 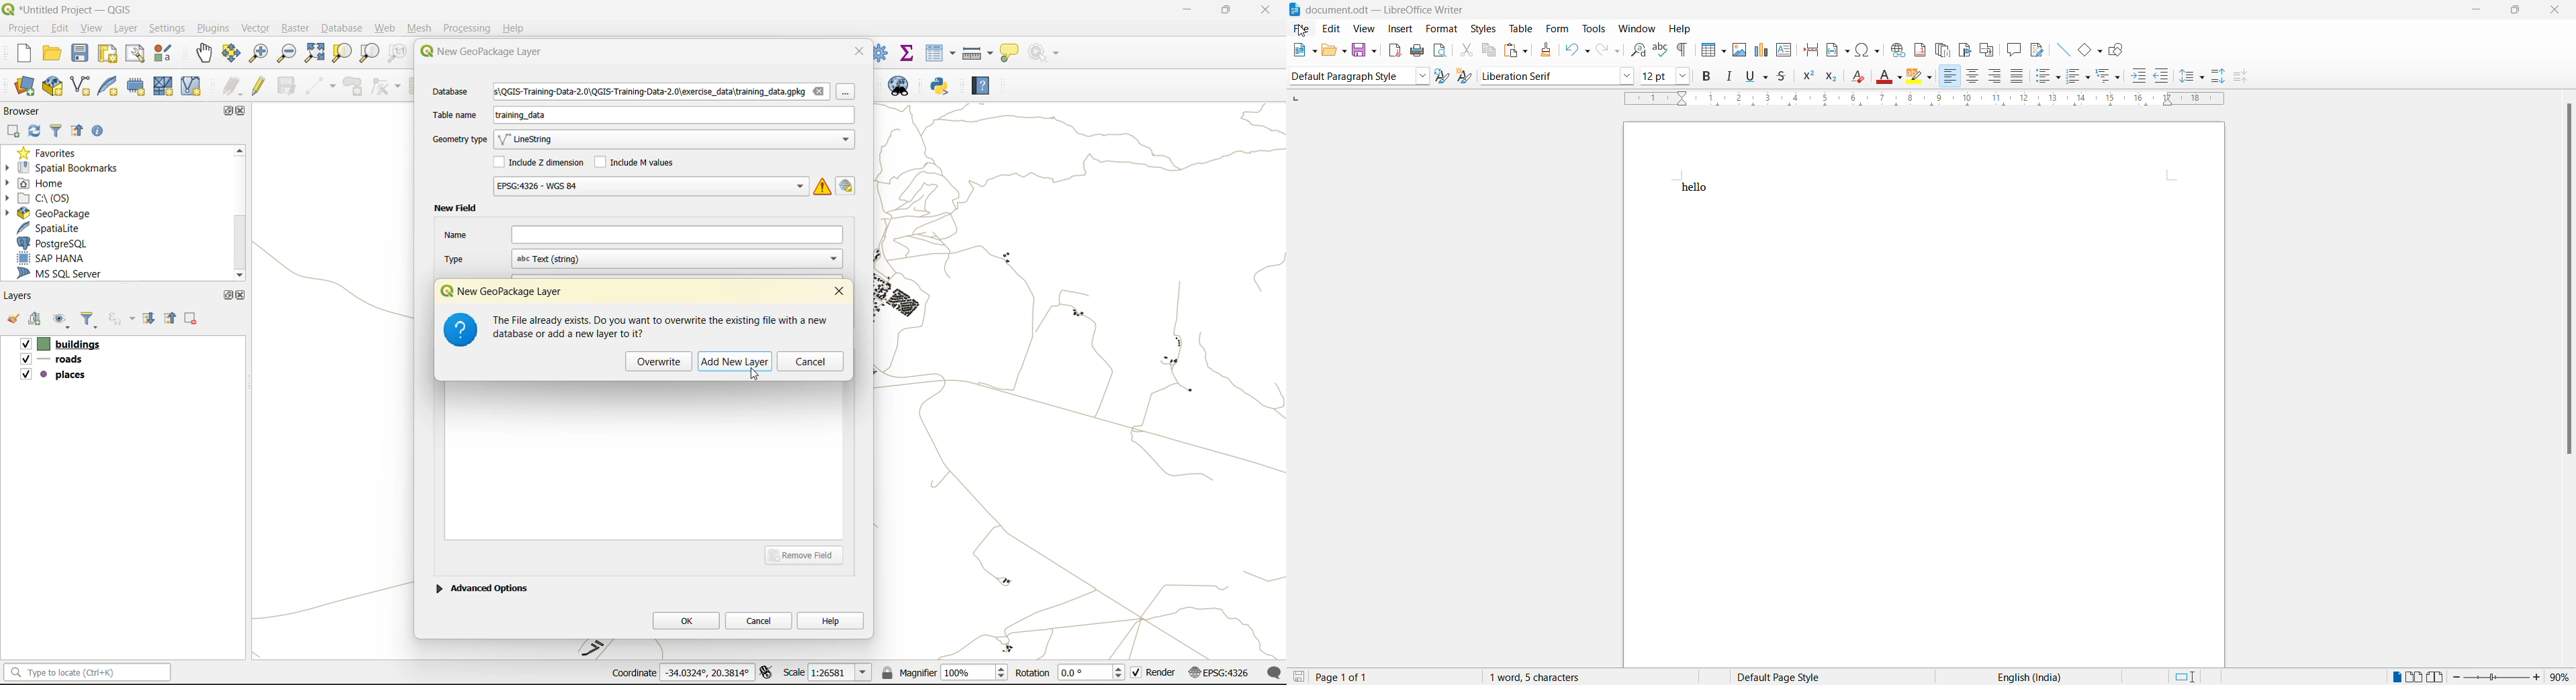 What do you see at coordinates (227, 295) in the screenshot?
I see `maximize` at bounding box center [227, 295].